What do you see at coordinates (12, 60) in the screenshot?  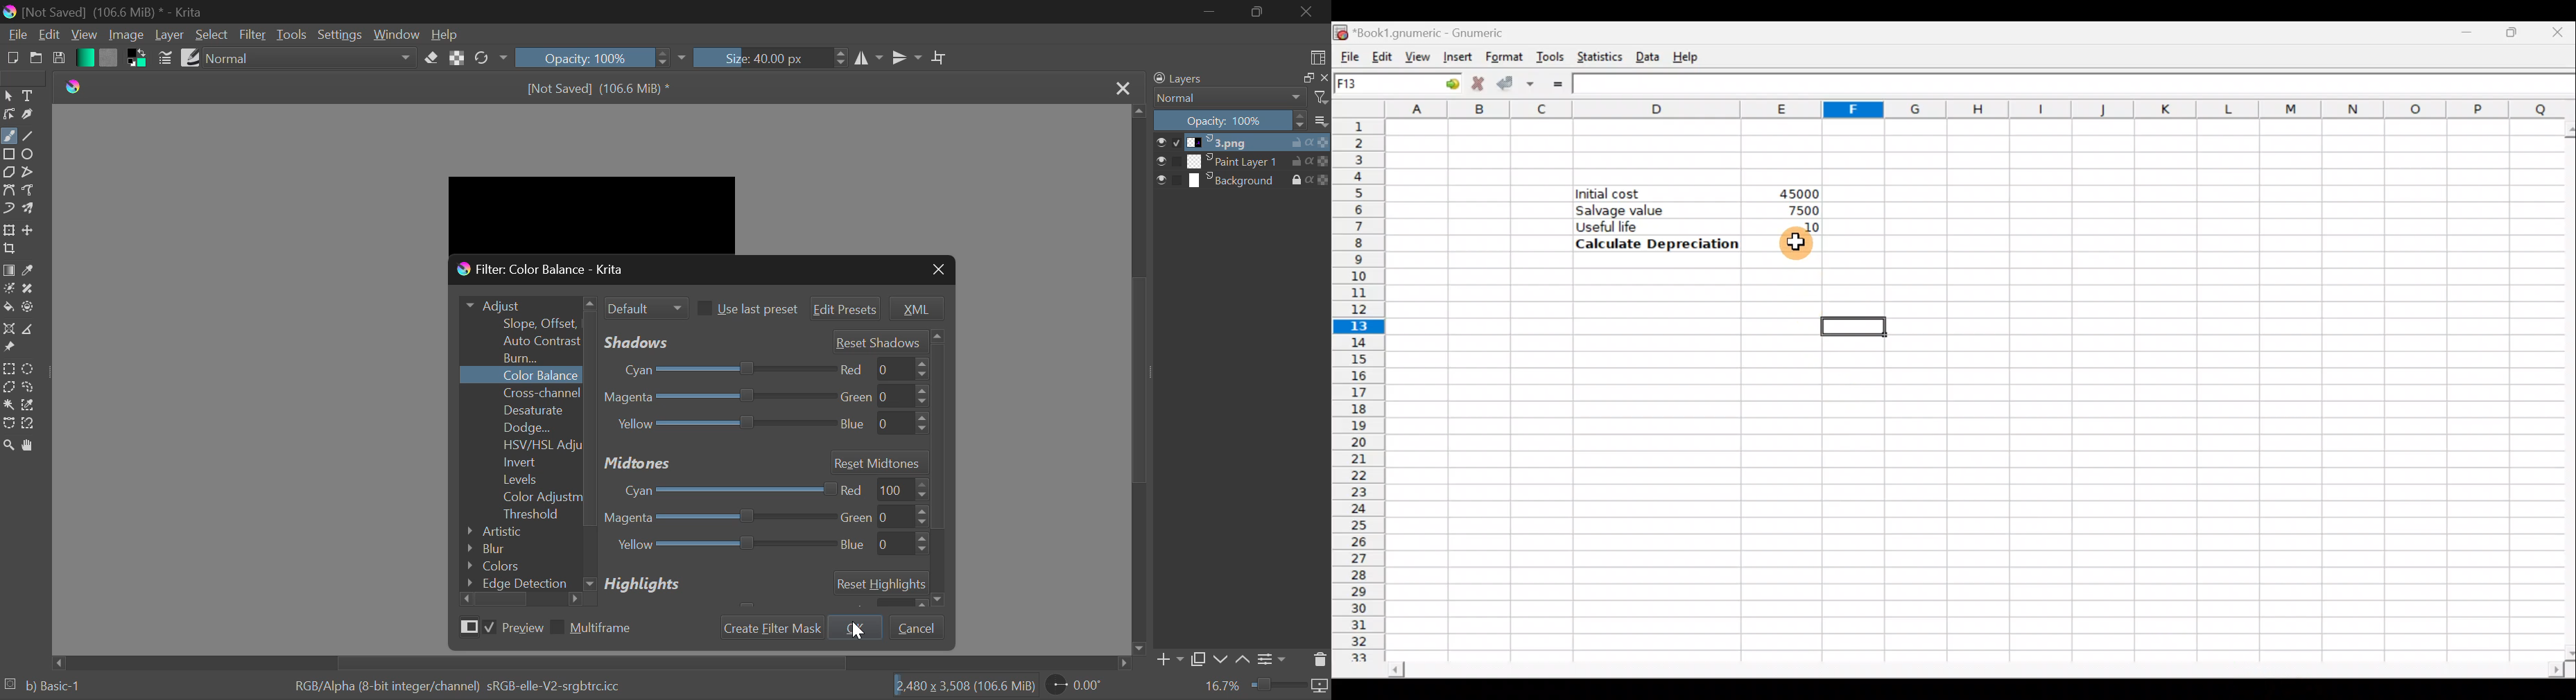 I see `New` at bounding box center [12, 60].